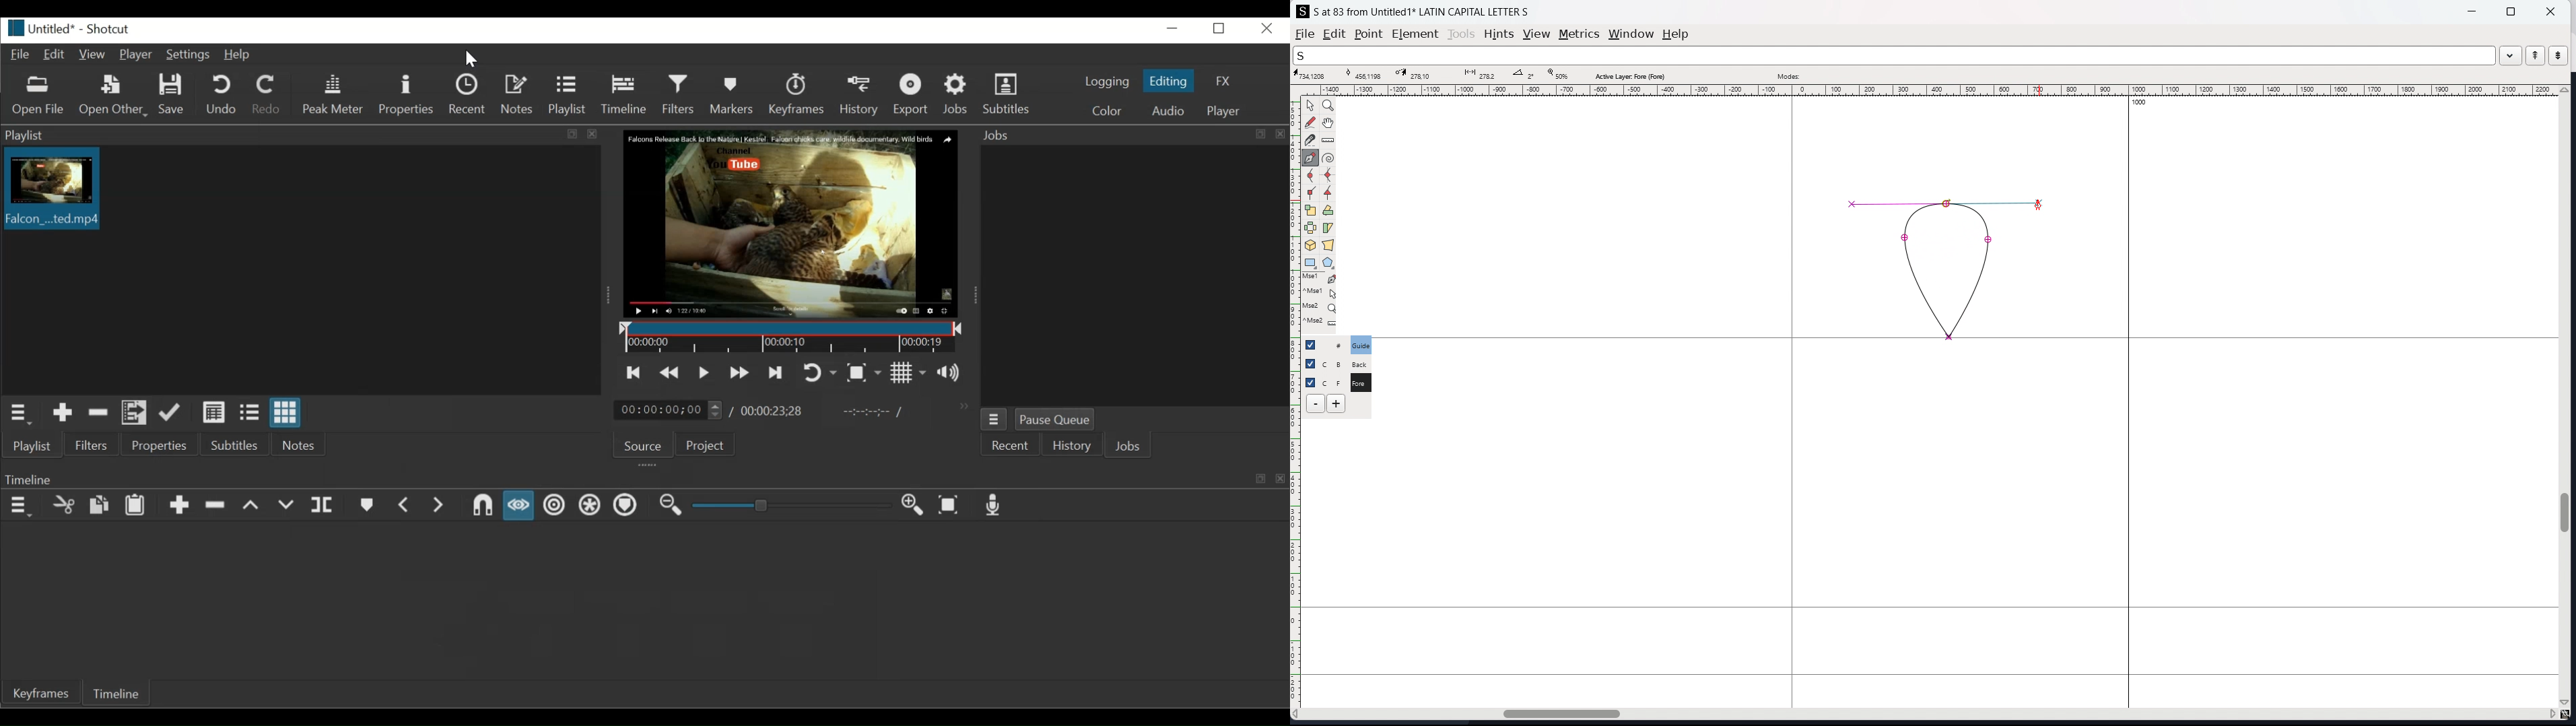  What do you see at coordinates (1167, 110) in the screenshot?
I see `Audio` at bounding box center [1167, 110].